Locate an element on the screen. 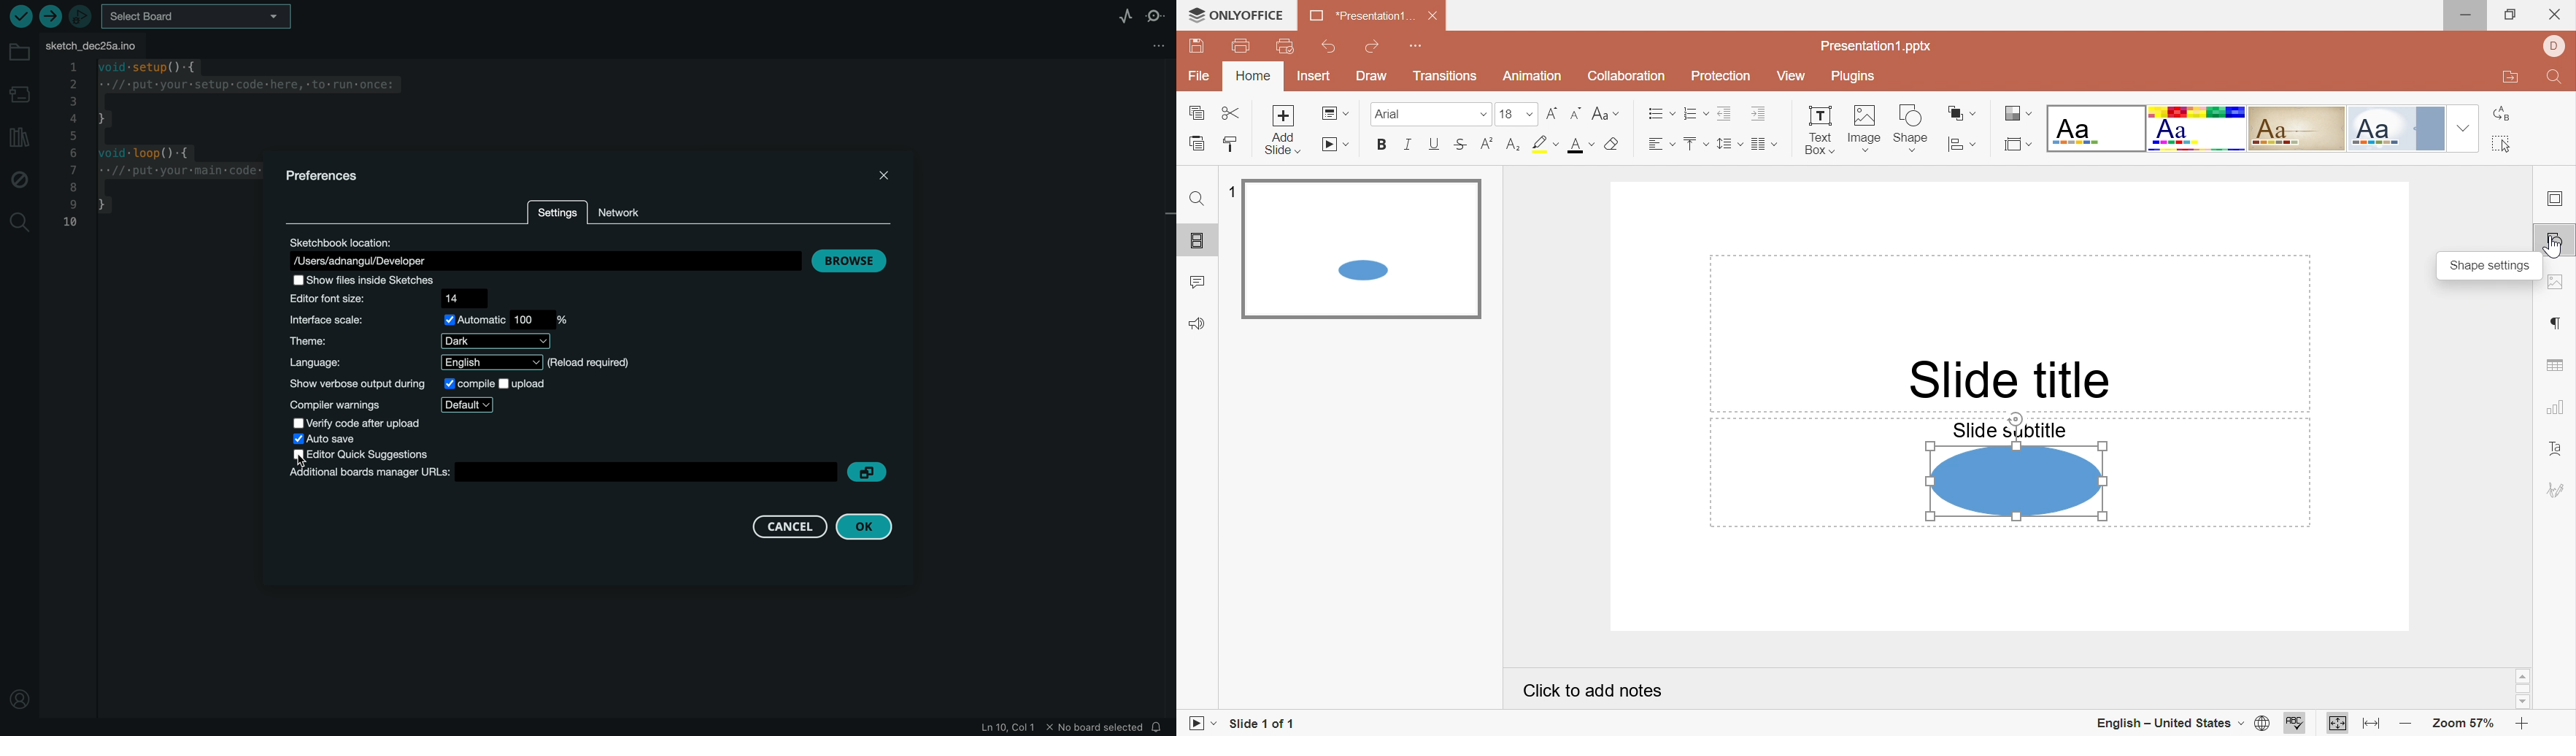 This screenshot has height=756, width=2576. Change case is located at coordinates (1604, 115).